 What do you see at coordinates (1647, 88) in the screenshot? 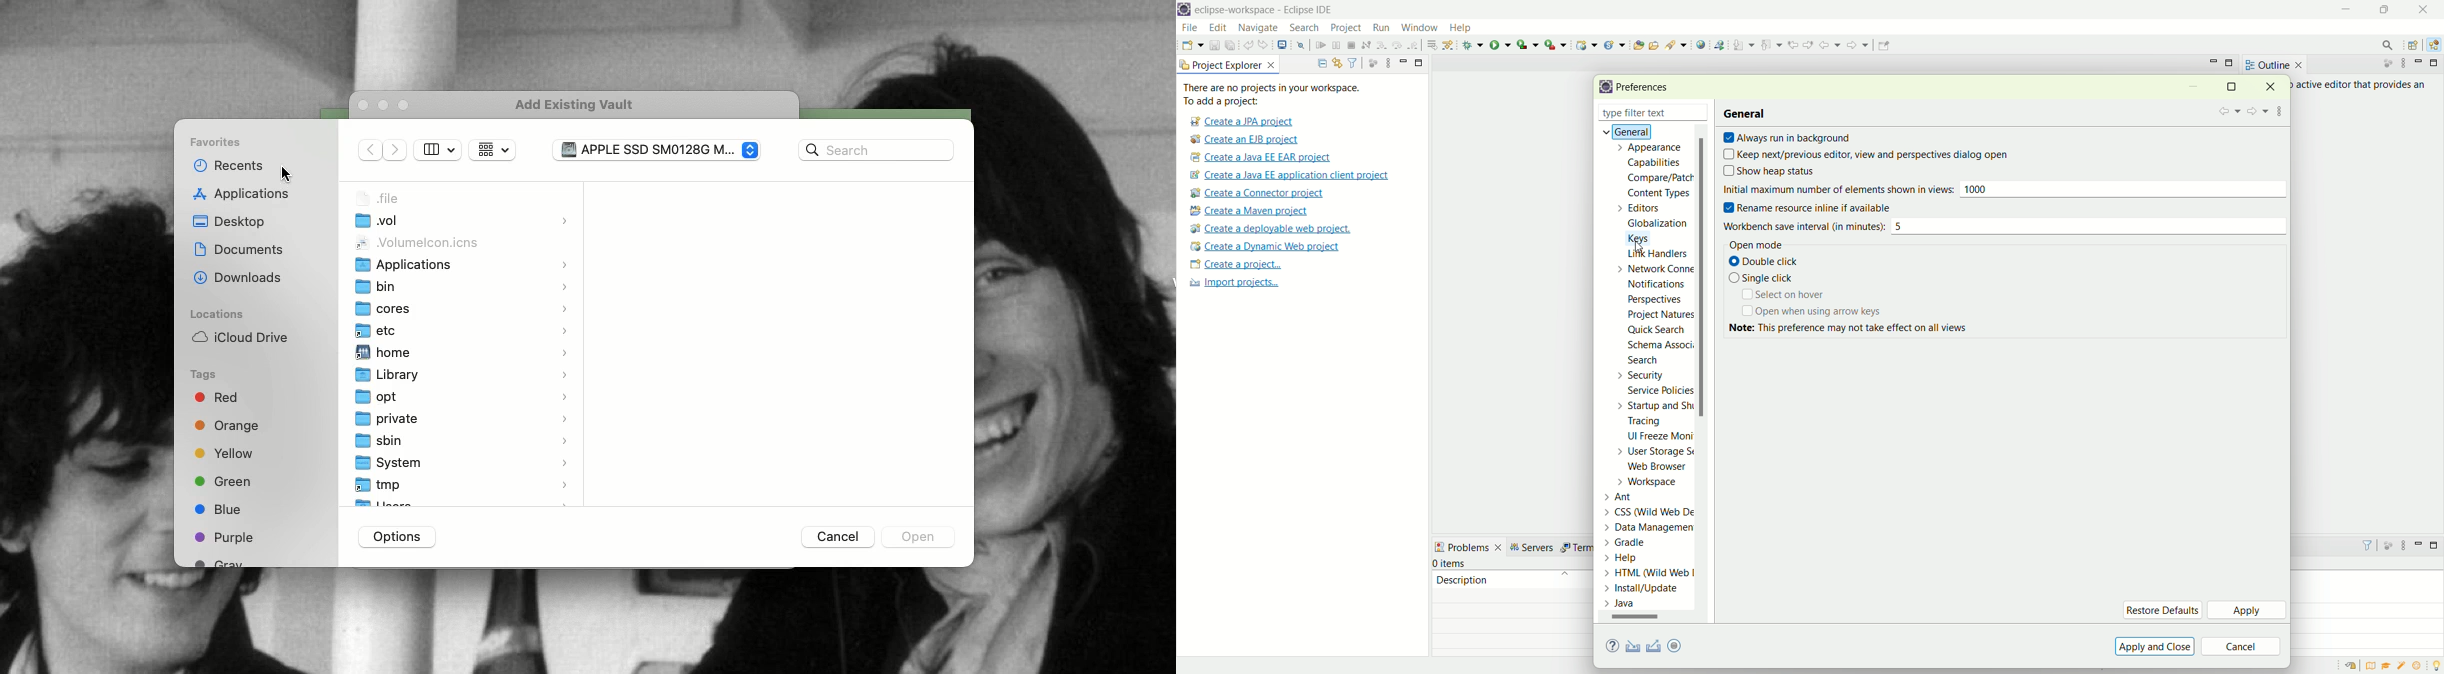
I see `preferences` at bounding box center [1647, 88].